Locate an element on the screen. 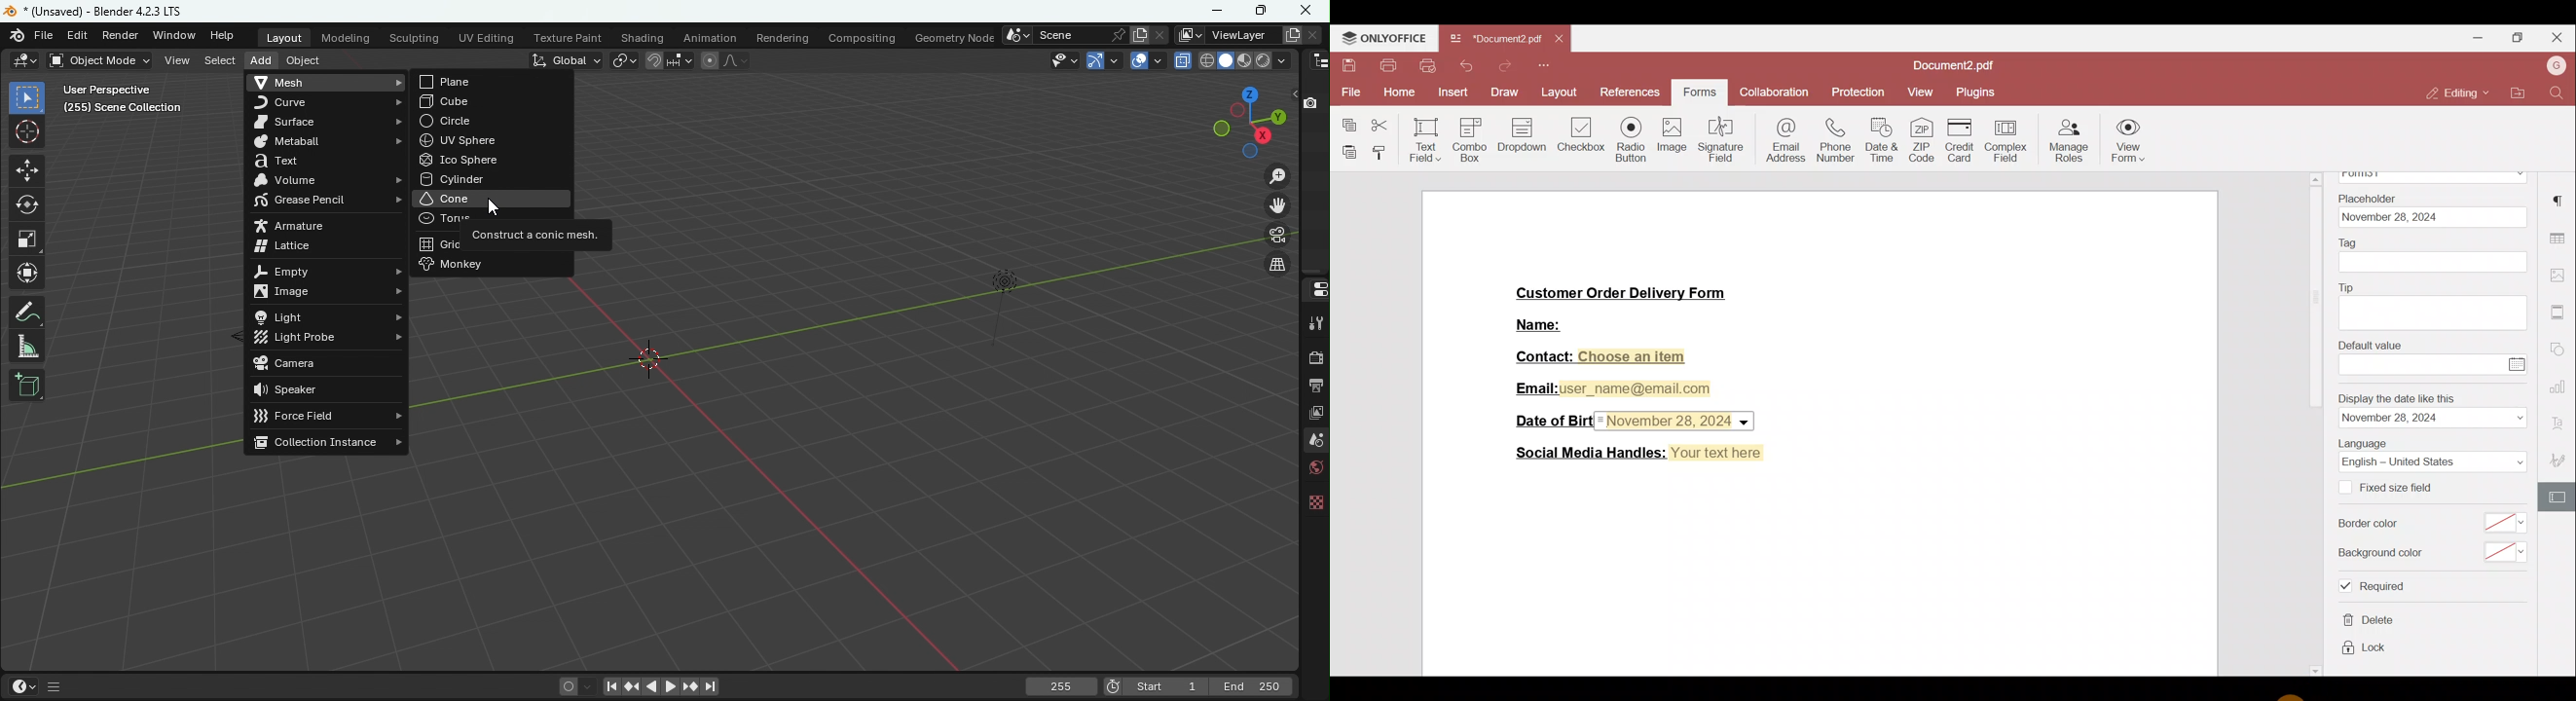 The height and width of the screenshot is (728, 2576). Copy style is located at coordinates (1382, 151).